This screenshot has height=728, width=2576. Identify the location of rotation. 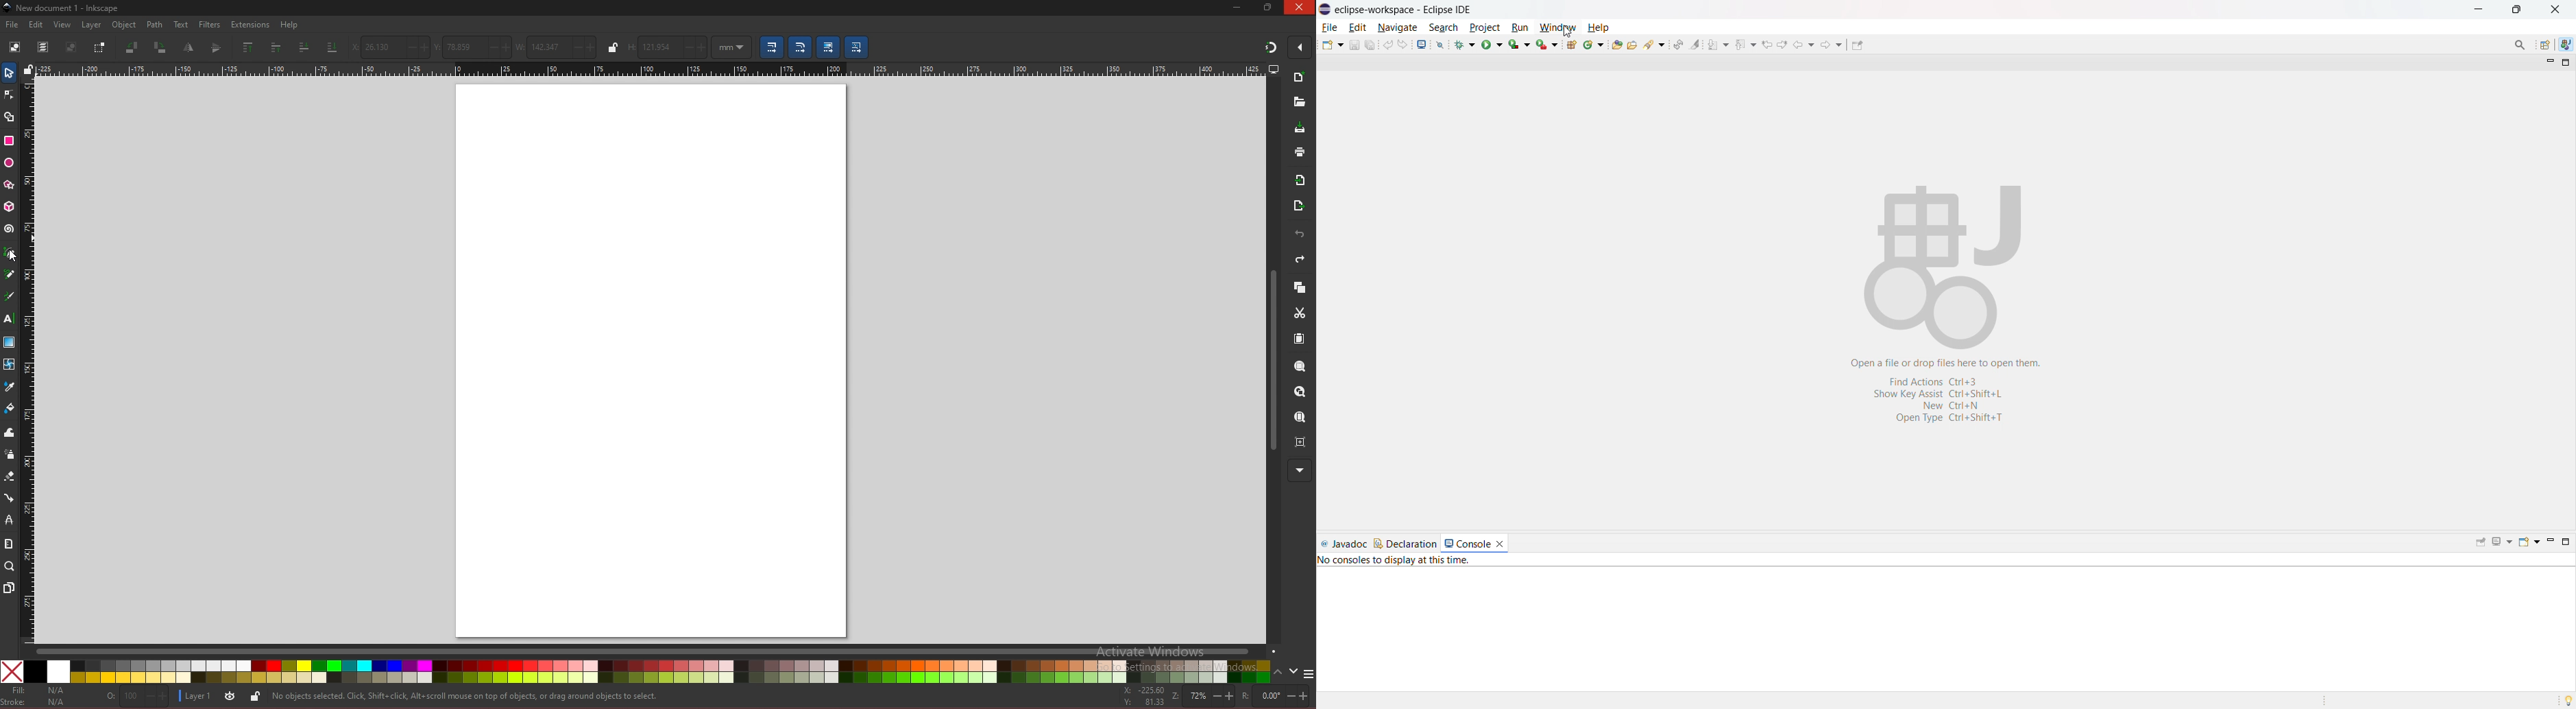
(1275, 696).